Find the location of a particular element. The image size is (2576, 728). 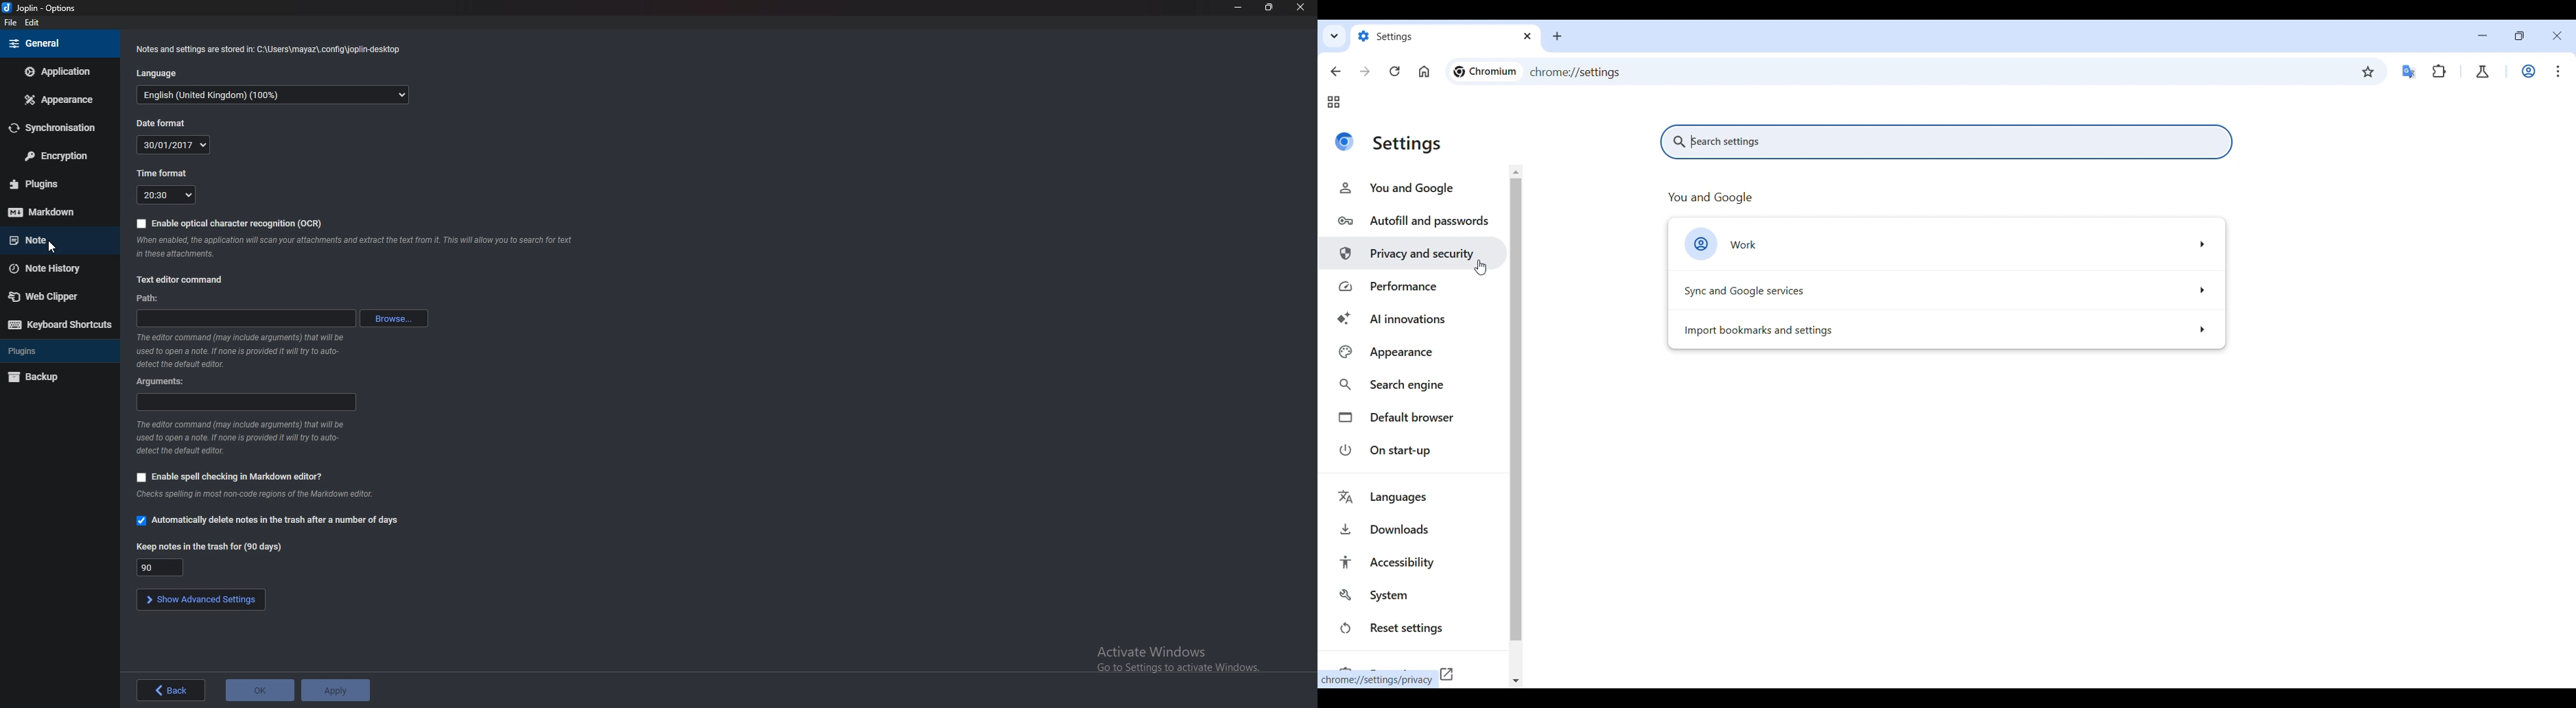

Activate windows pop up is located at coordinates (1185, 659).